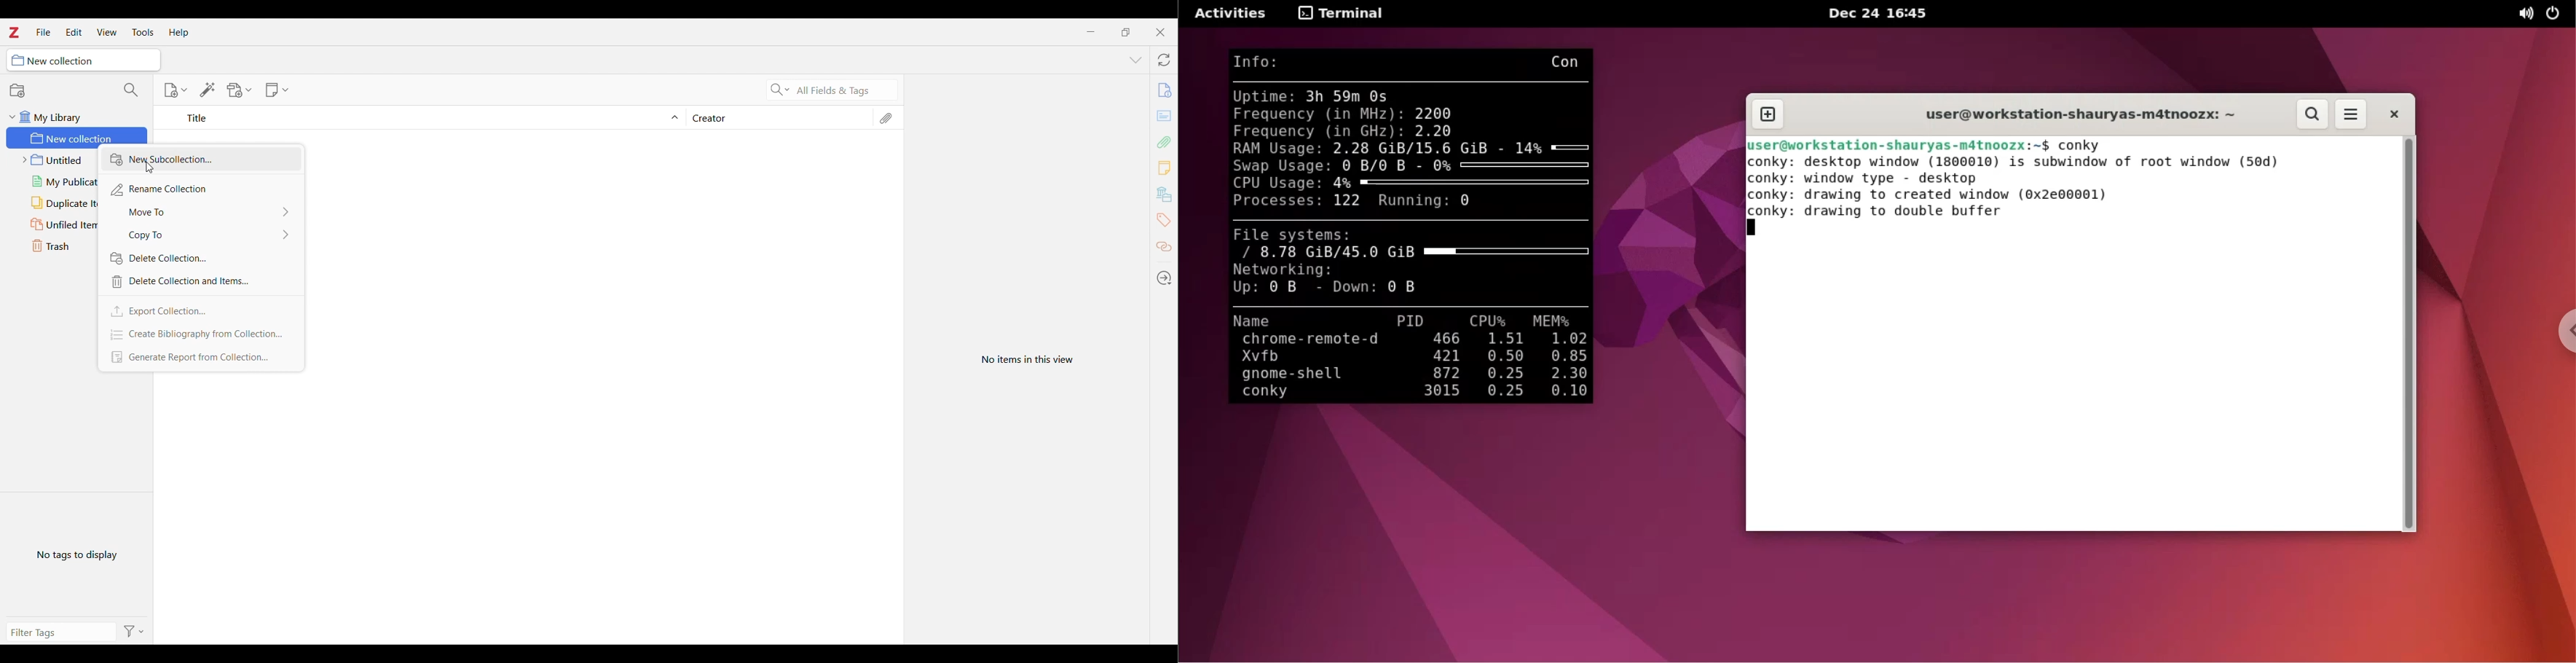  Describe the element at coordinates (239, 90) in the screenshot. I see `Add file options` at that location.